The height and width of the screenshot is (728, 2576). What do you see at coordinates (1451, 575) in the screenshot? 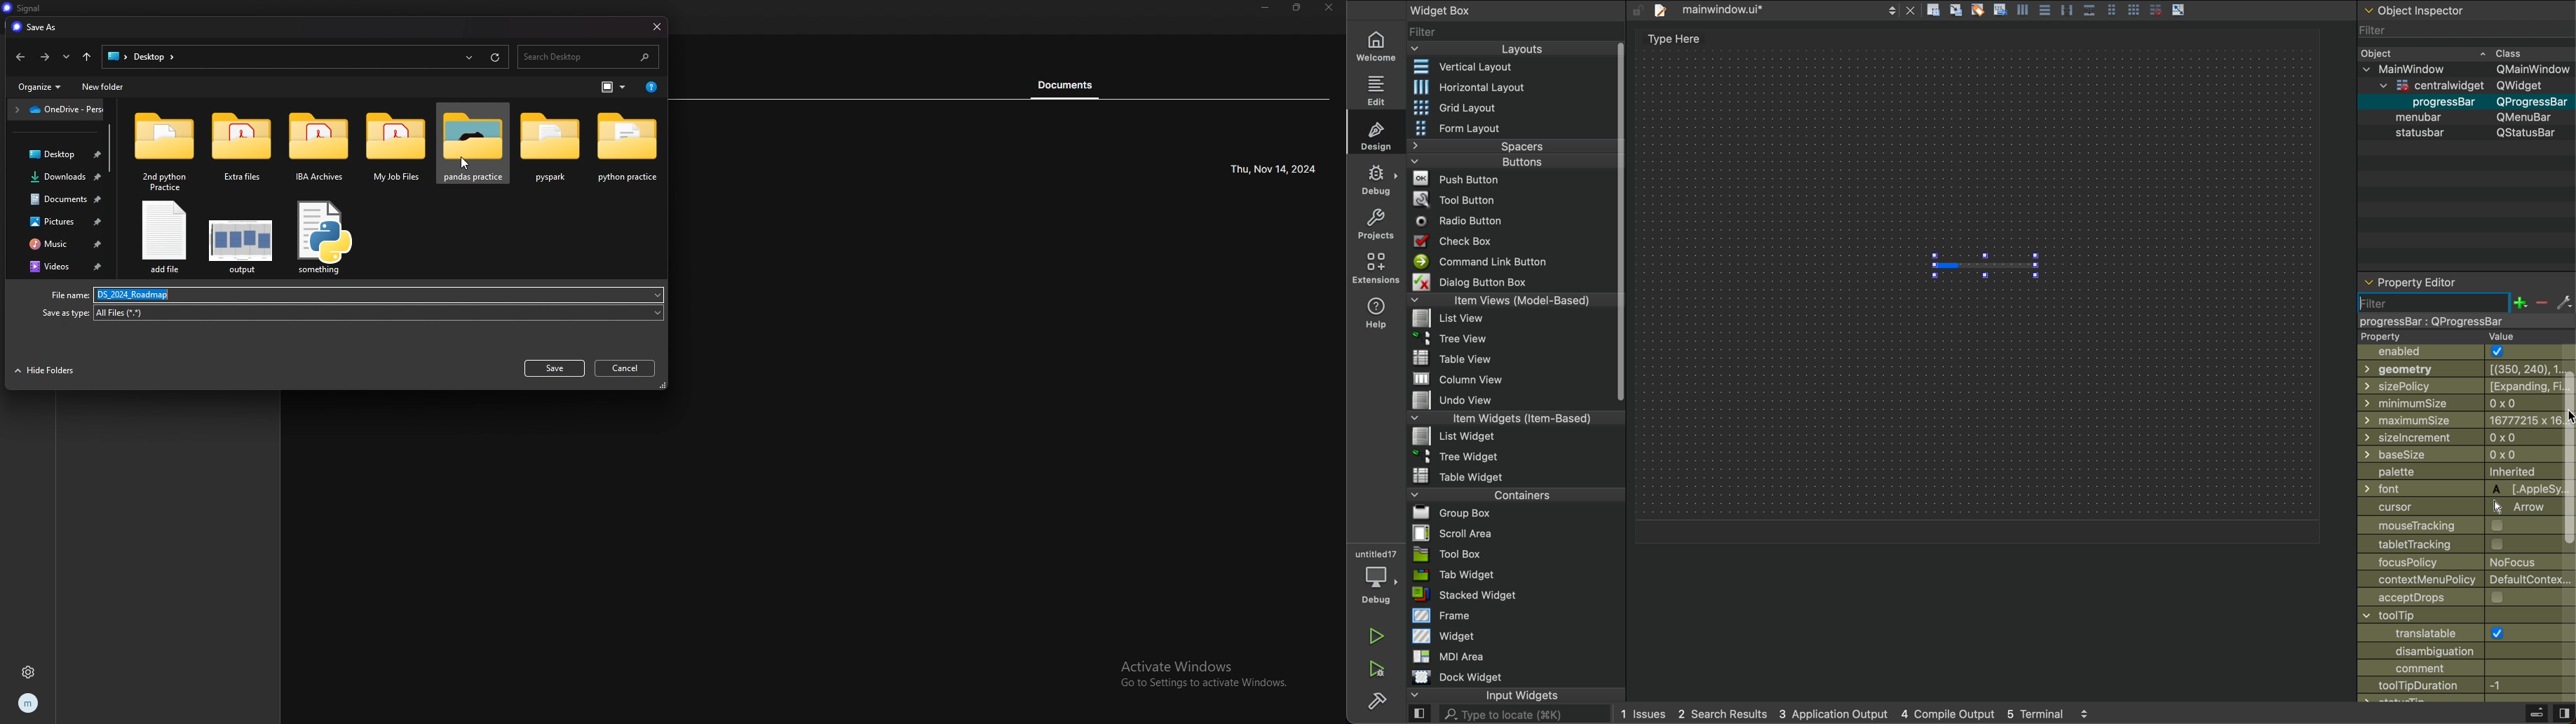
I see `Tab Widget` at bounding box center [1451, 575].